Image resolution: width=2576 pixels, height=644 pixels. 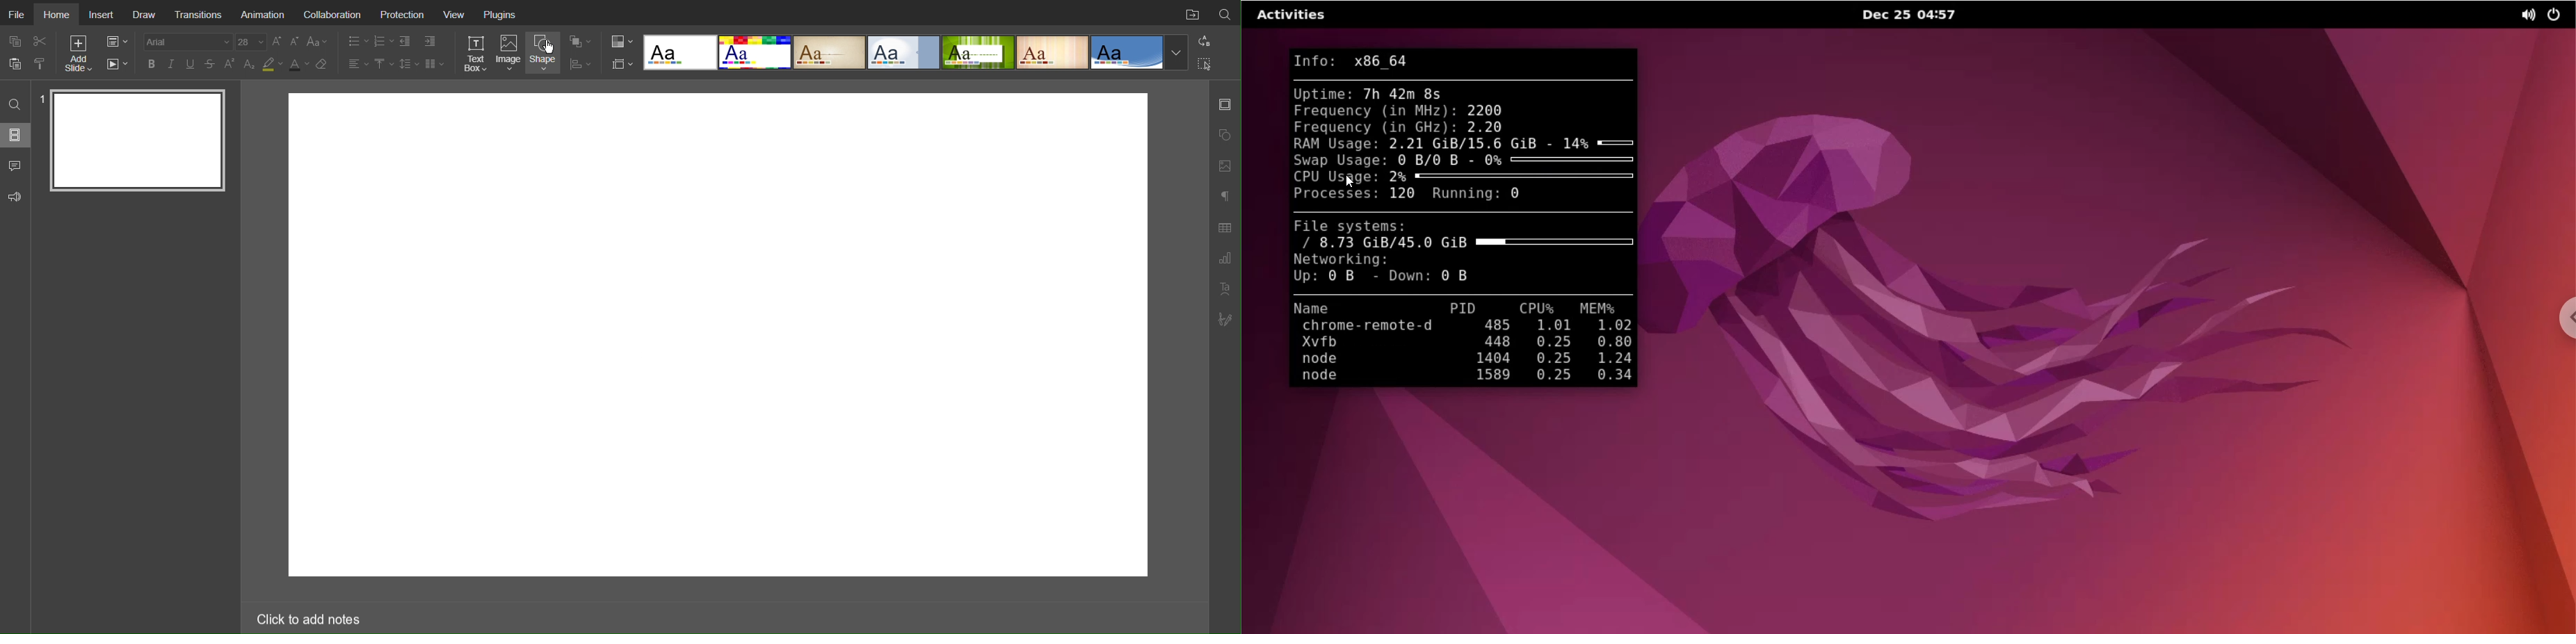 What do you see at coordinates (1225, 164) in the screenshot?
I see `Image Settings` at bounding box center [1225, 164].